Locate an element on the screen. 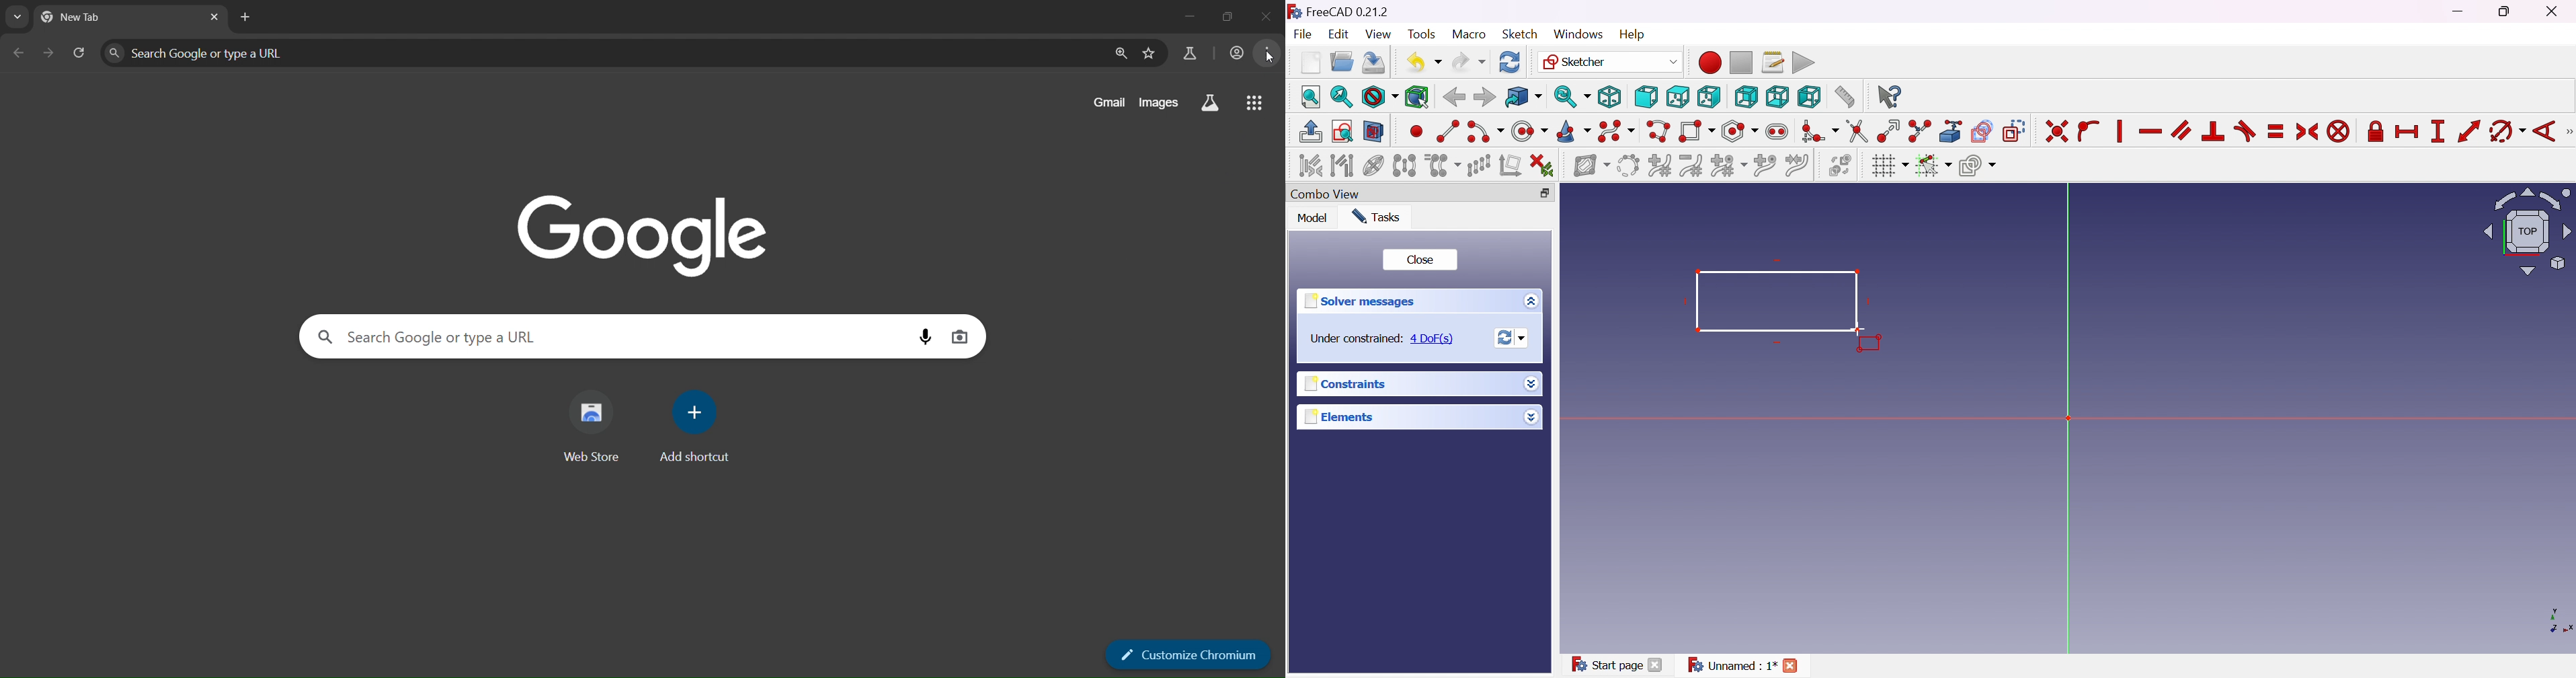 The image size is (2576, 700). Sync view is located at coordinates (1572, 97).